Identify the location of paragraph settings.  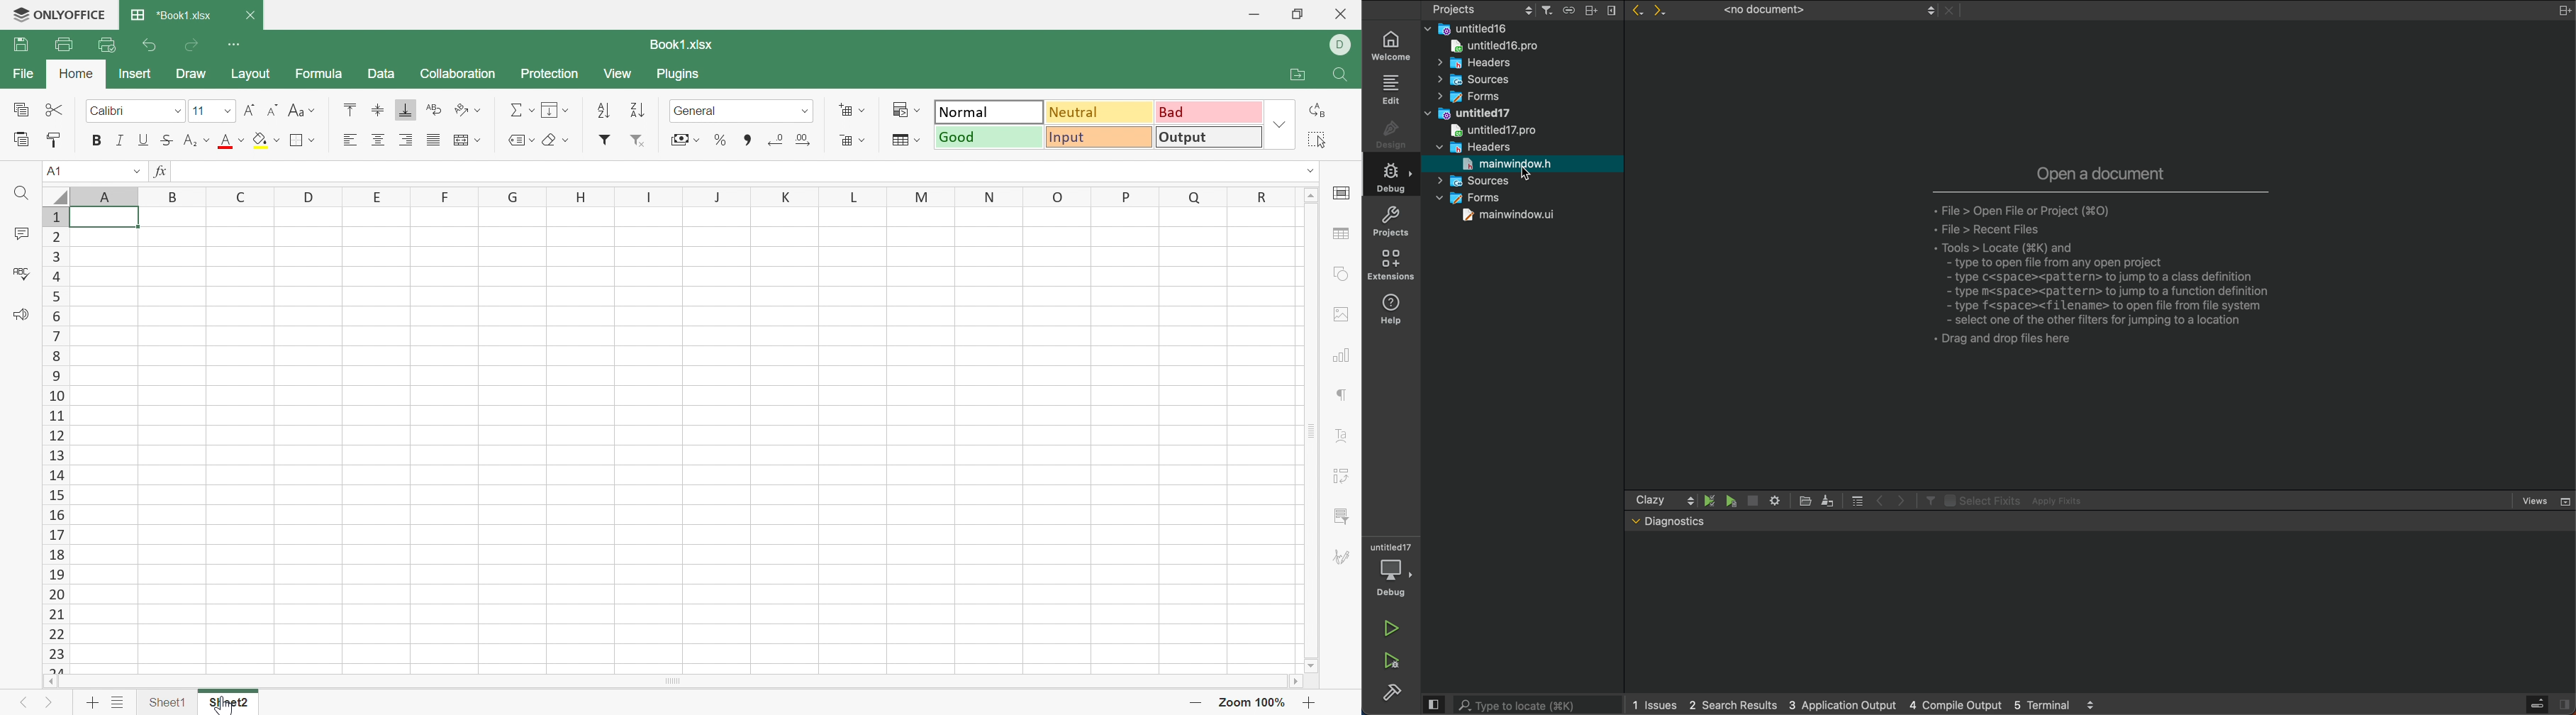
(1345, 397).